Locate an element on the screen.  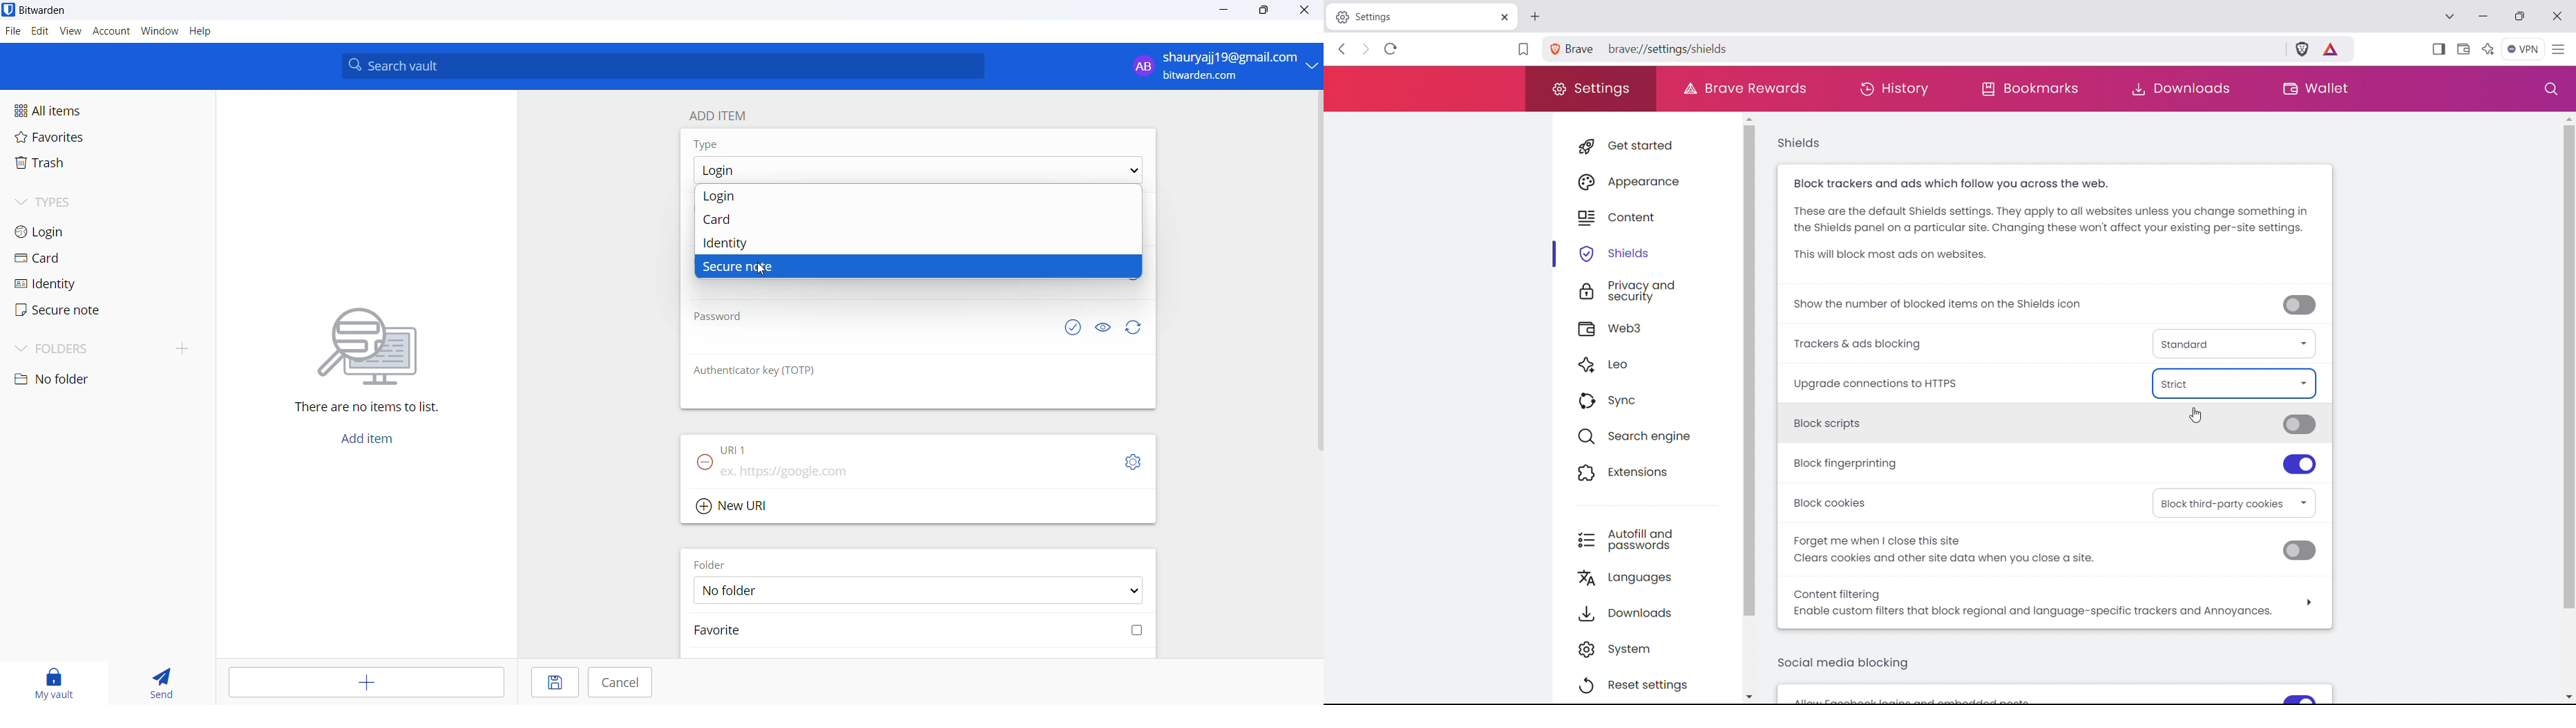
add item heading is located at coordinates (724, 116).